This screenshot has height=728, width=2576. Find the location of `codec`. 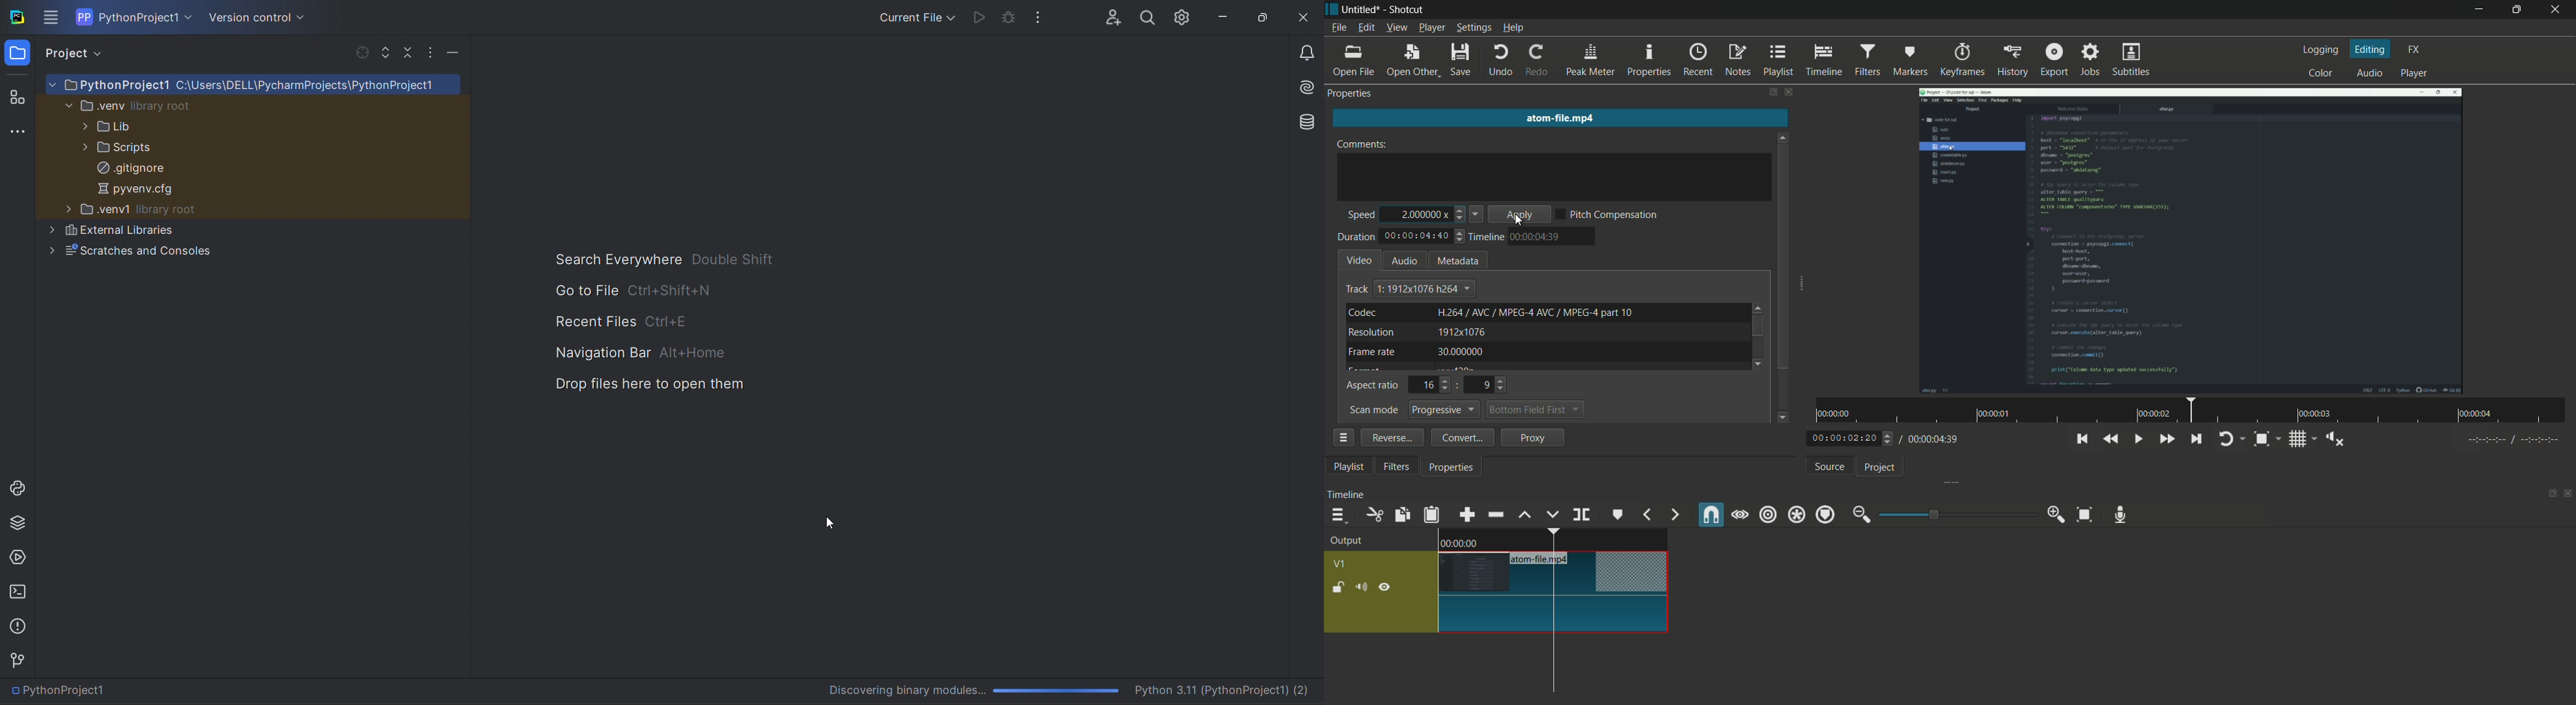

codec is located at coordinates (1363, 312).